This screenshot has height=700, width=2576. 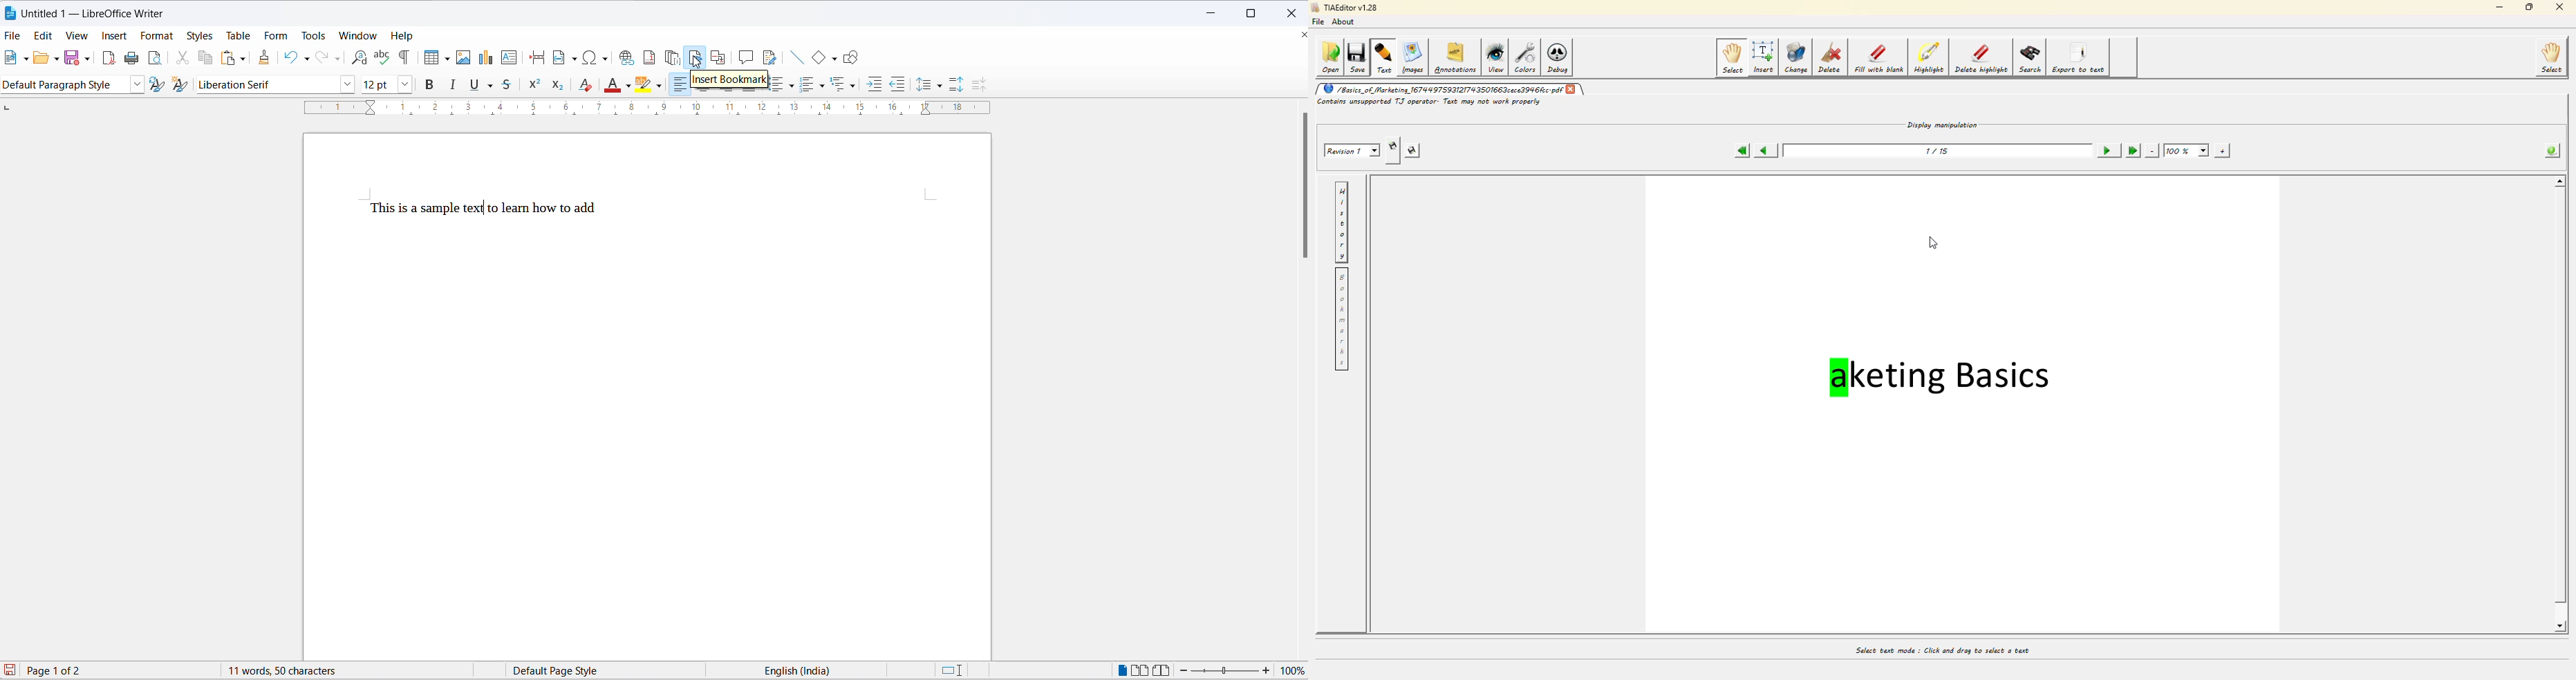 What do you see at coordinates (278, 34) in the screenshot?
I see `form` at bounding box center [278, 34].